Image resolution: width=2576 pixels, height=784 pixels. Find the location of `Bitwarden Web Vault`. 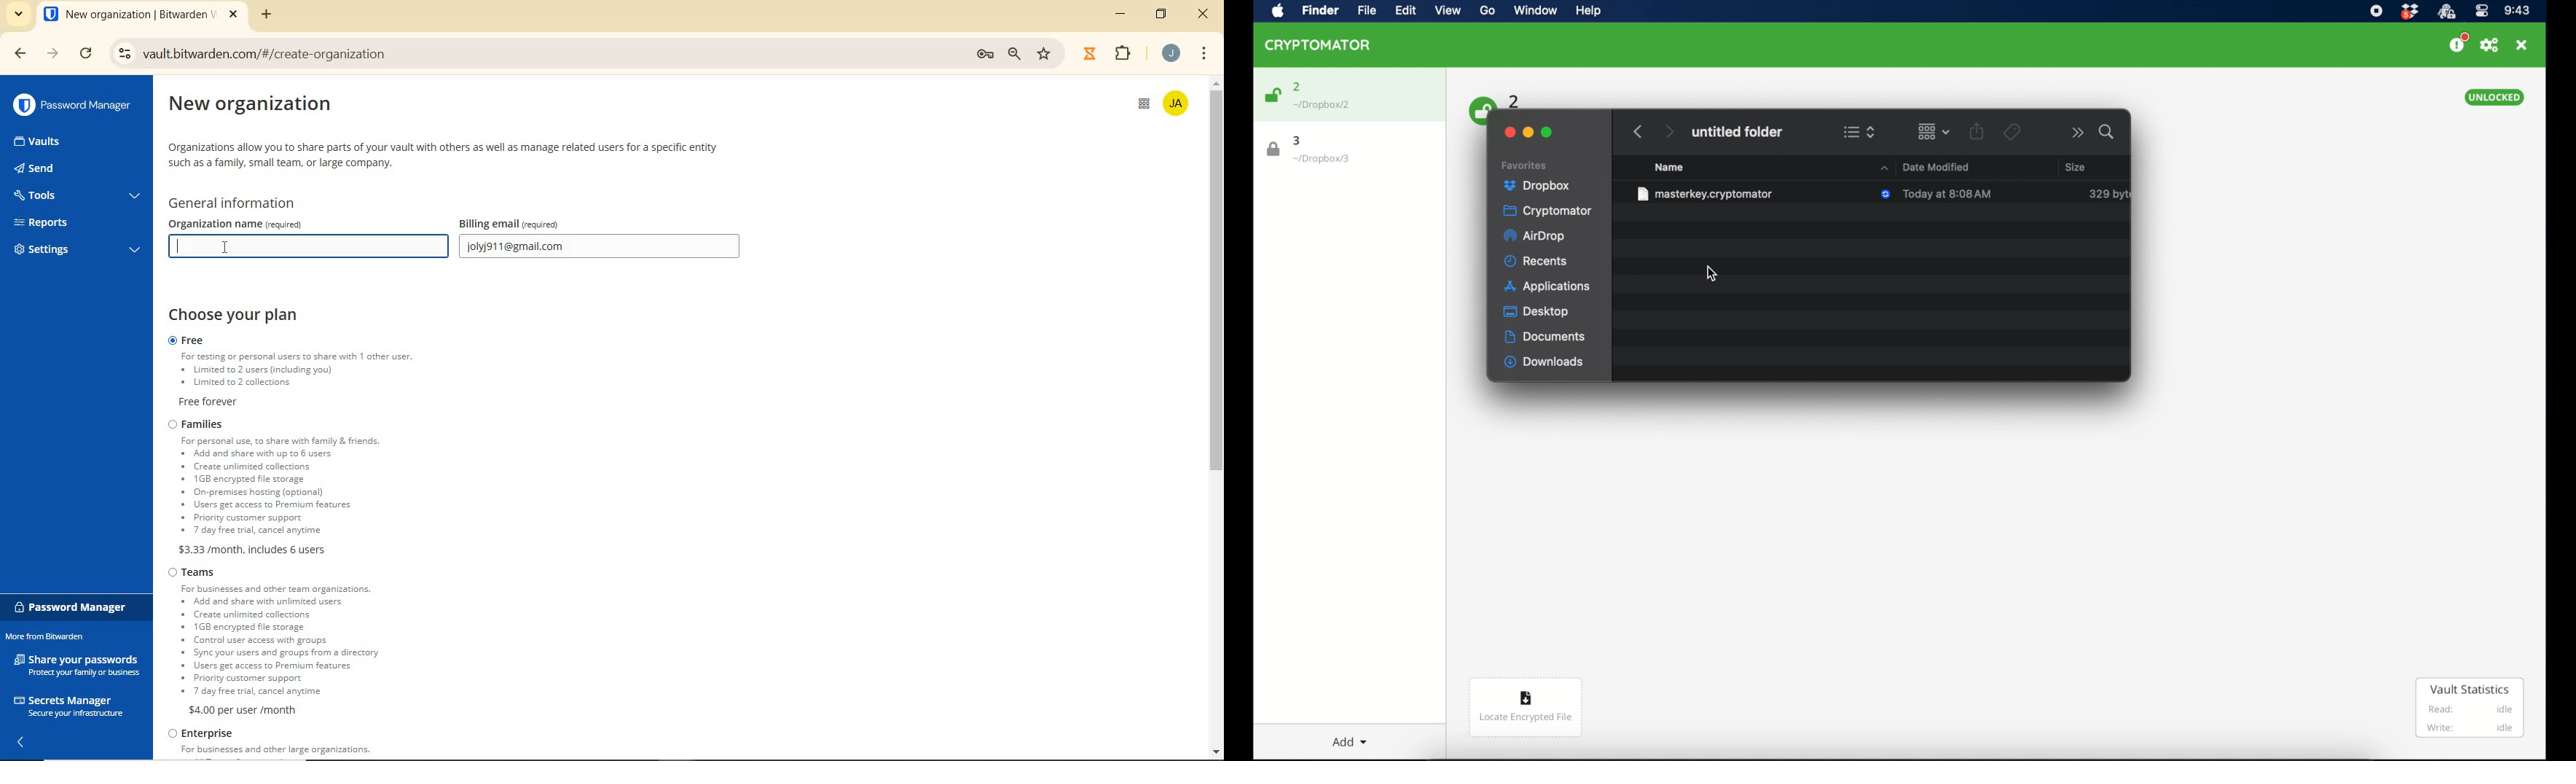

Bitwarden Web Vault is located at coordinates (141, 16).